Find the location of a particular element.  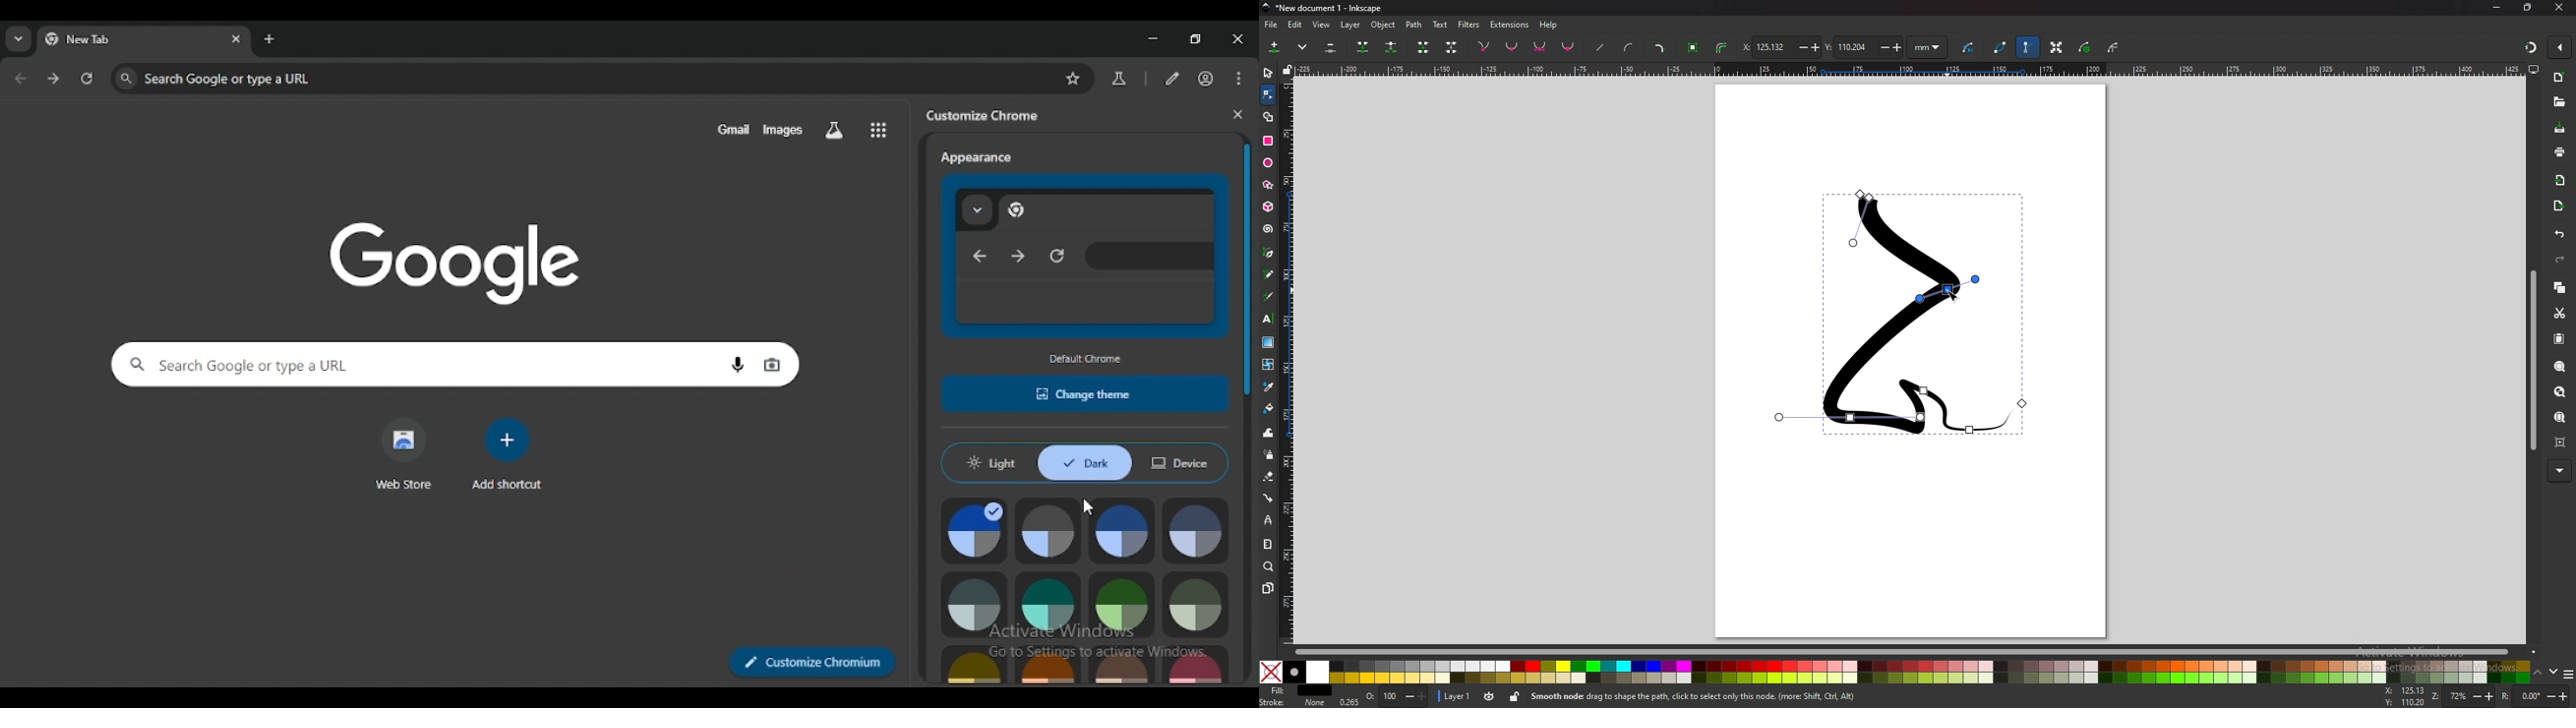

new tab is located at coordinates (116, 38).